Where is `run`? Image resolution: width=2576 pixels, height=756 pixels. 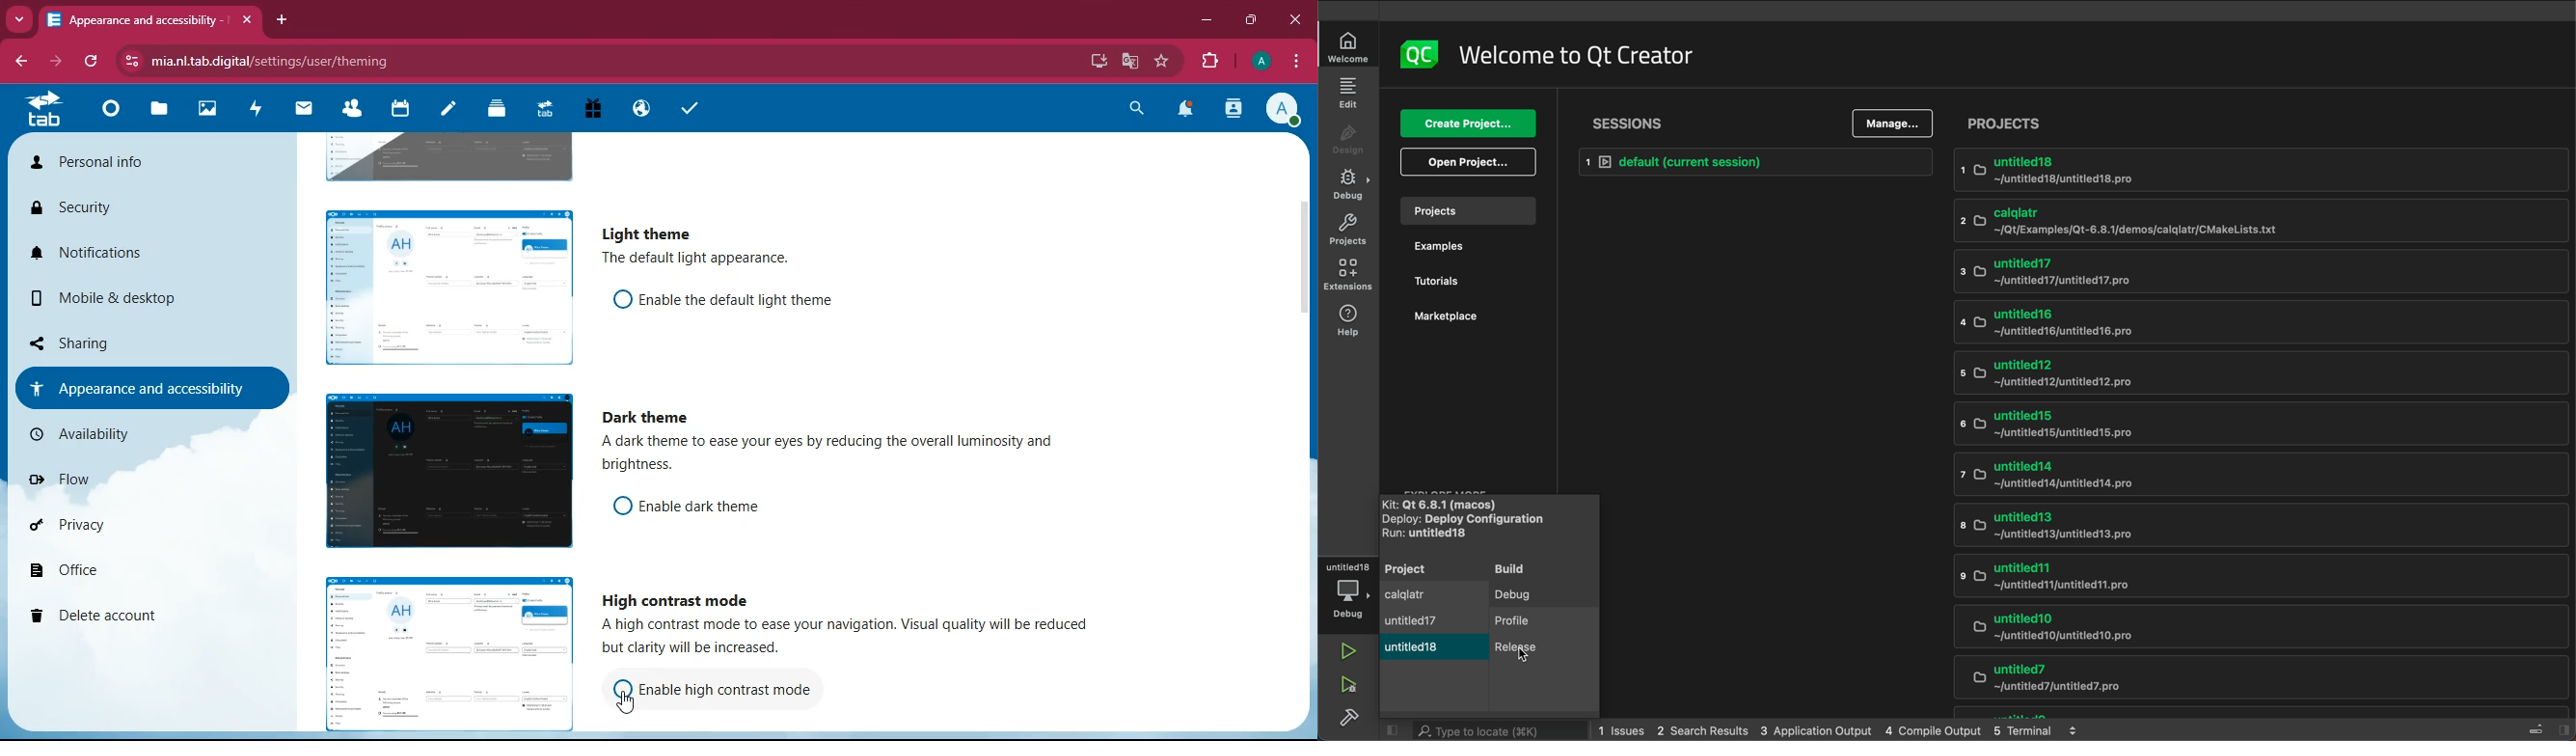 run is located at coordinates (1345, 650).